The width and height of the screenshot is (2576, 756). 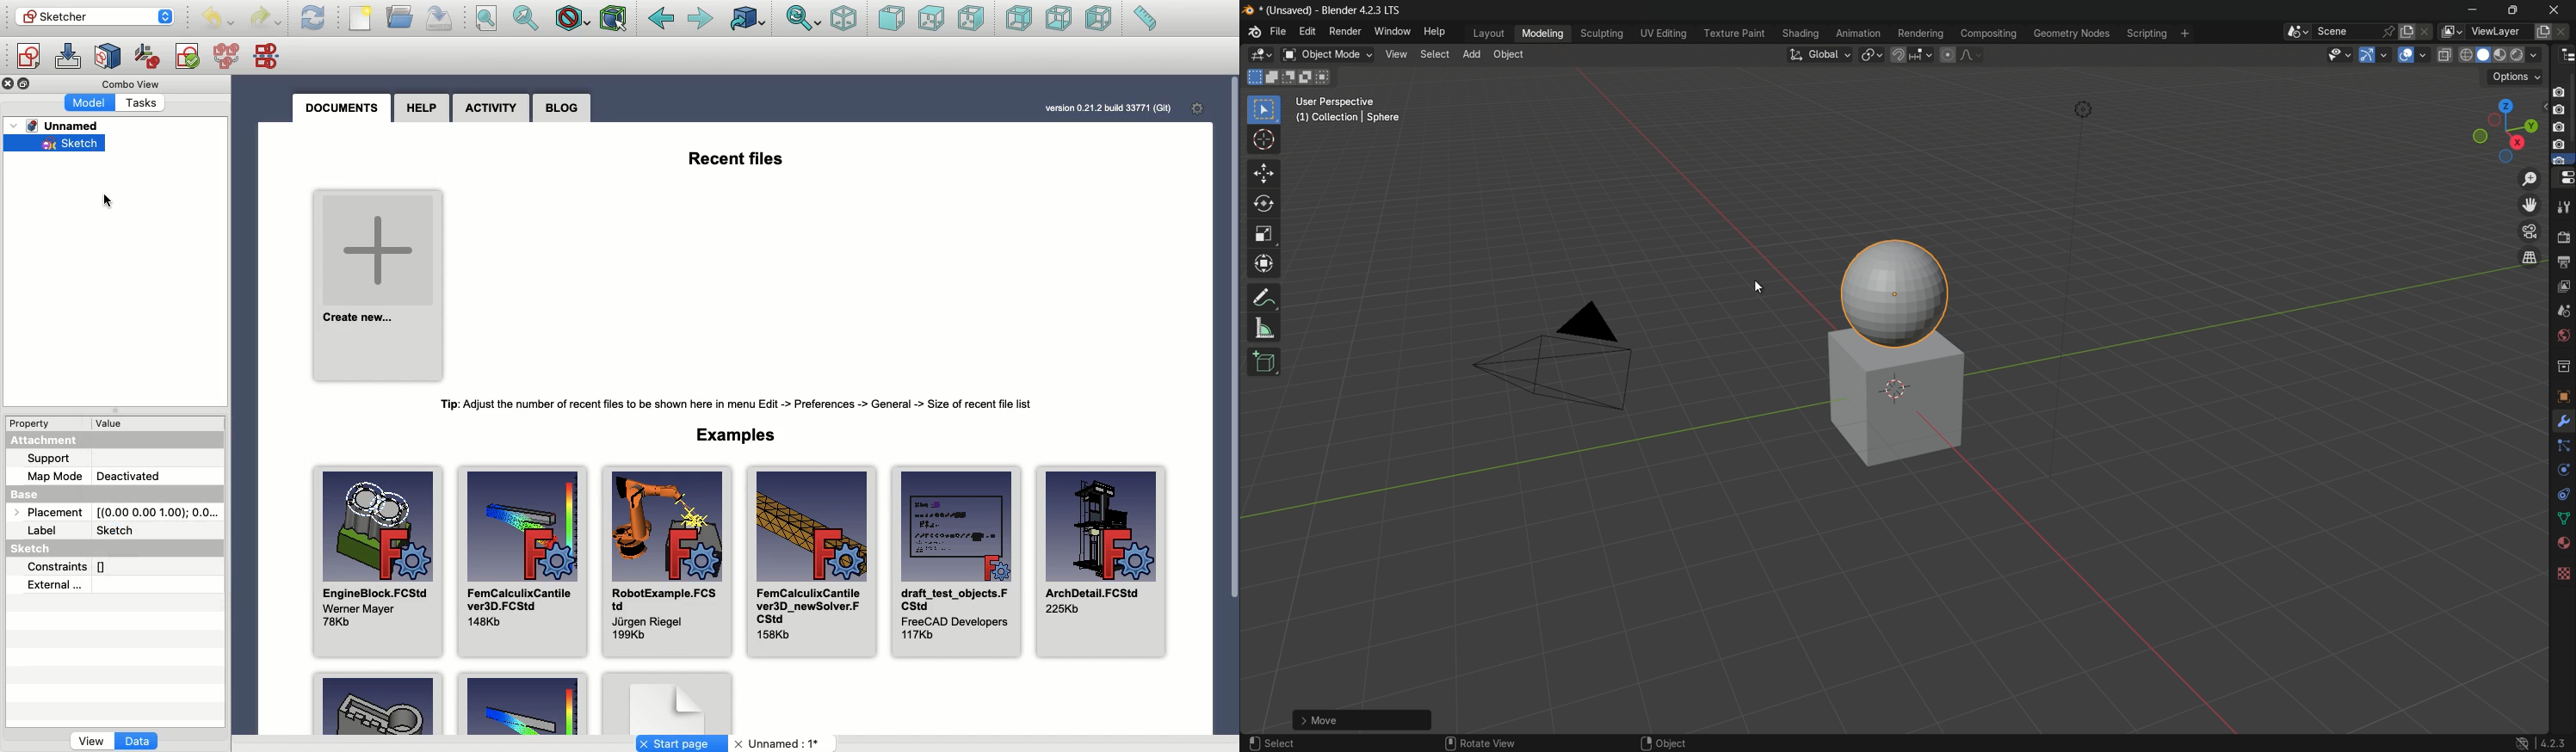 What do you see at coordinates (1471, 54) in the screenshot?
I see `add` at bounding box center [1471, 54].